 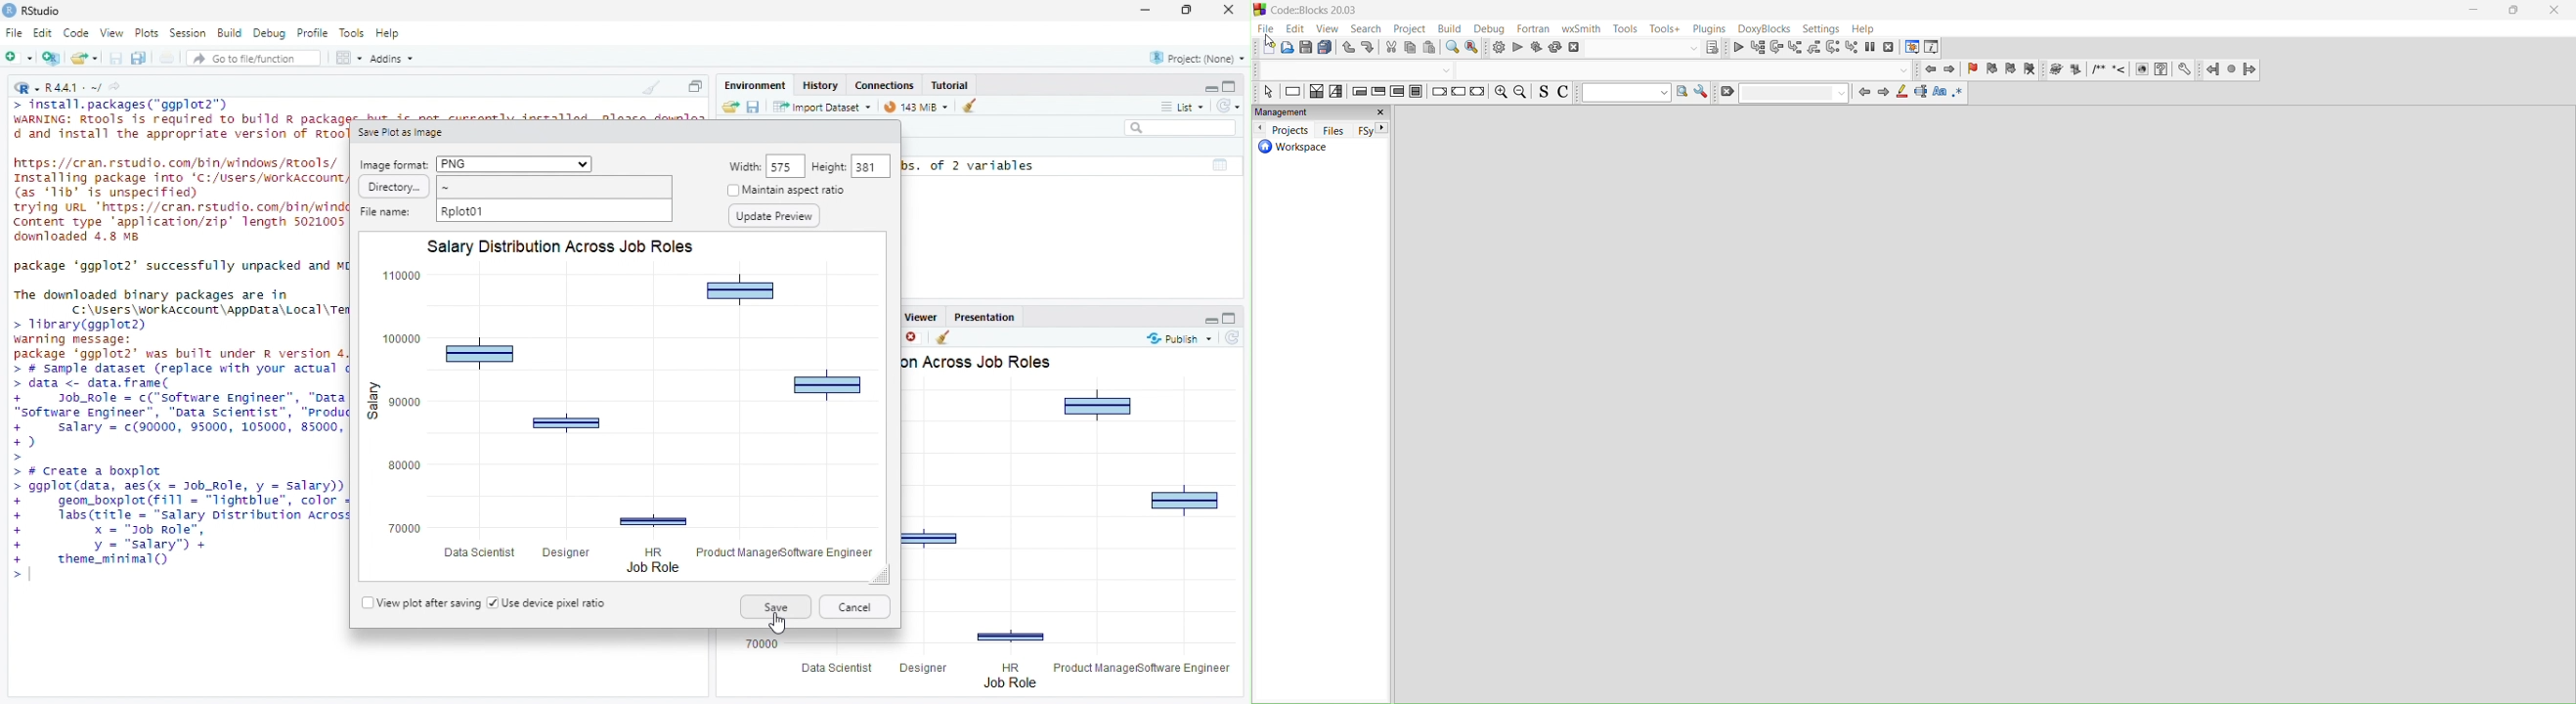 What do you see at coordinates (2232, 69) in the screenshot?
I see `Last jump` at bounding box center [2232, 69].